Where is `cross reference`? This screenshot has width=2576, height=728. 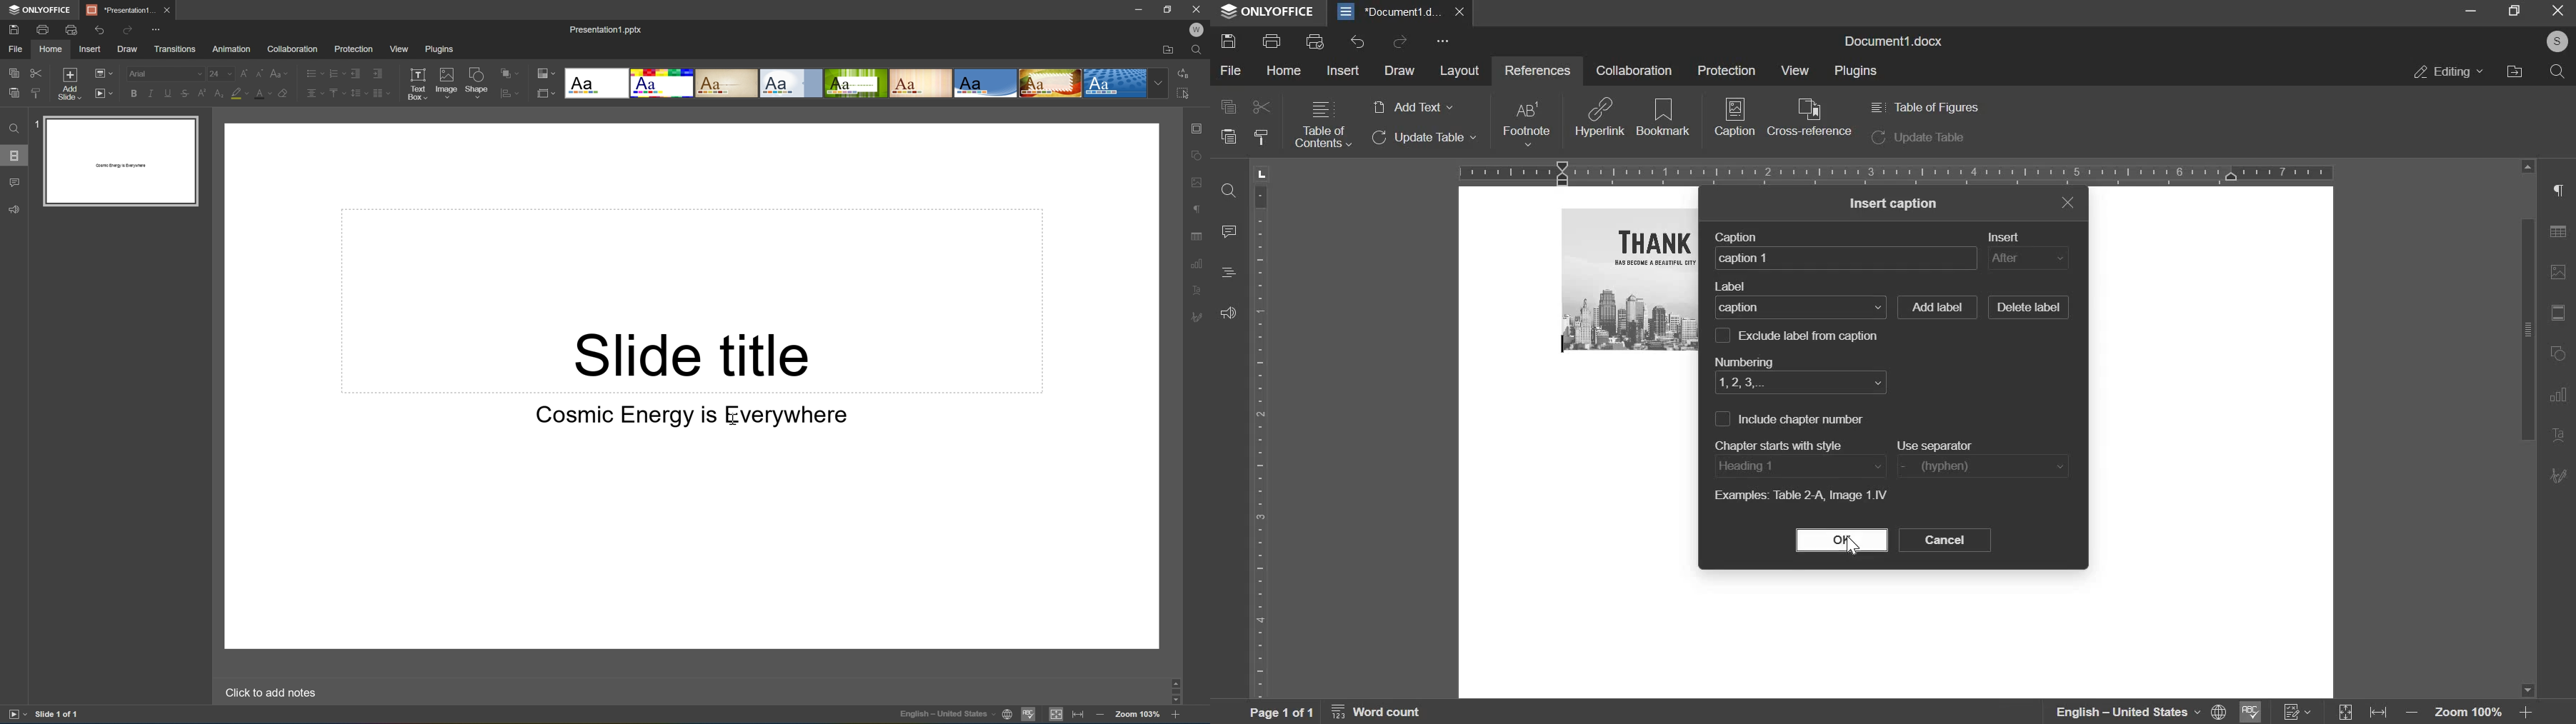
cross reference is located at coordinates (1809, 117).